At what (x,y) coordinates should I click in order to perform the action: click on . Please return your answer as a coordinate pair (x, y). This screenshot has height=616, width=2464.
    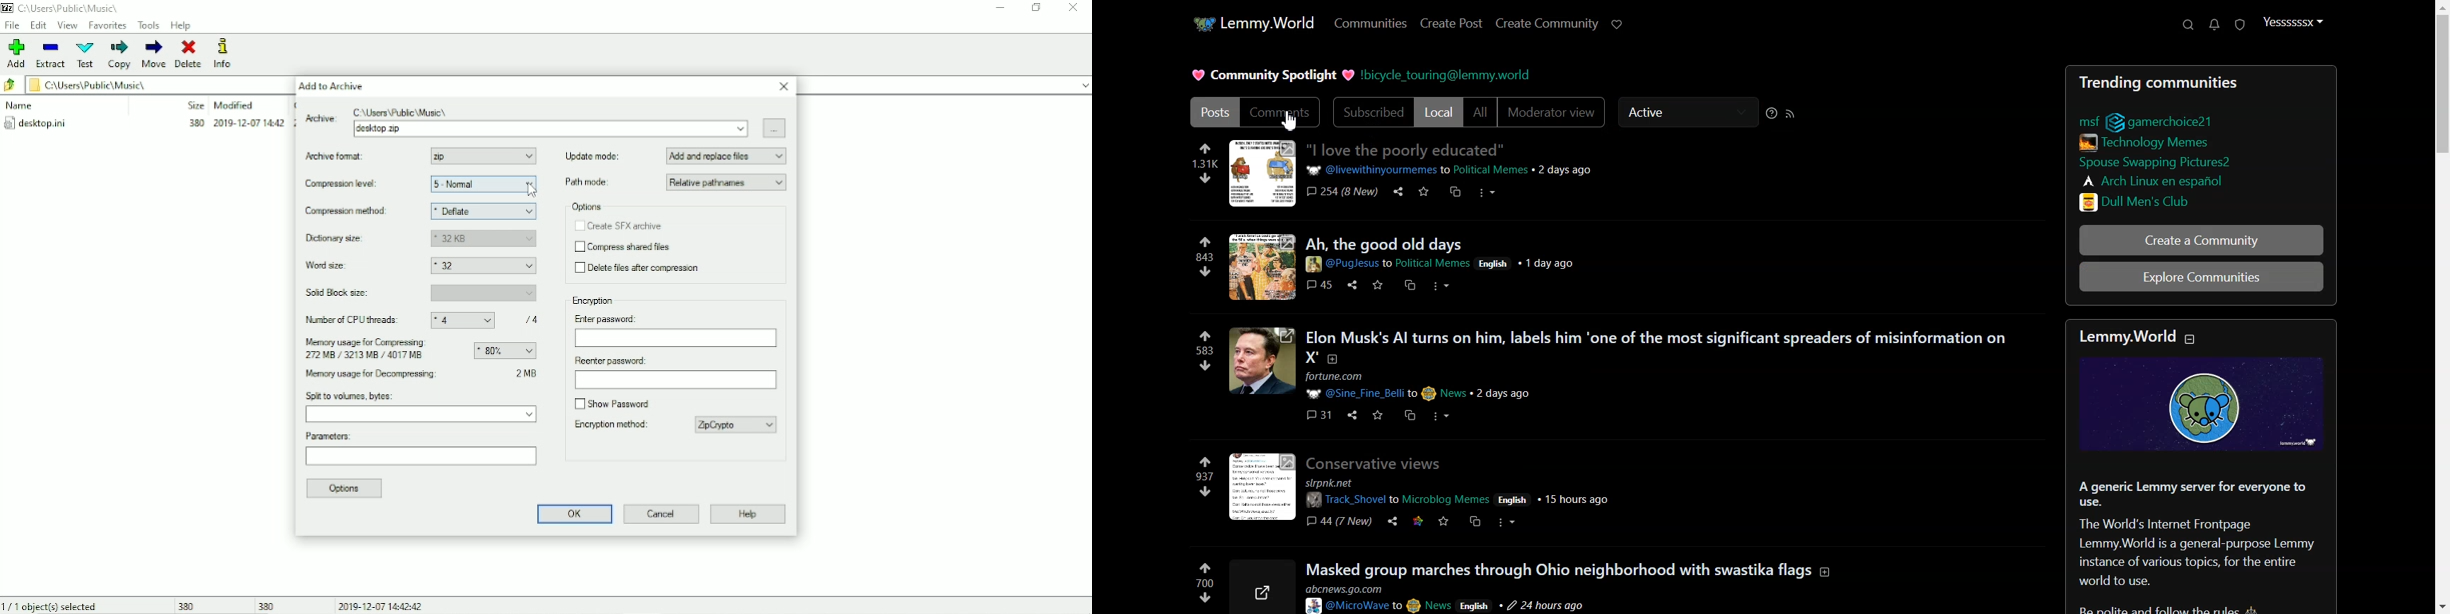
    Looking at the image, I should click on (1339, 521).